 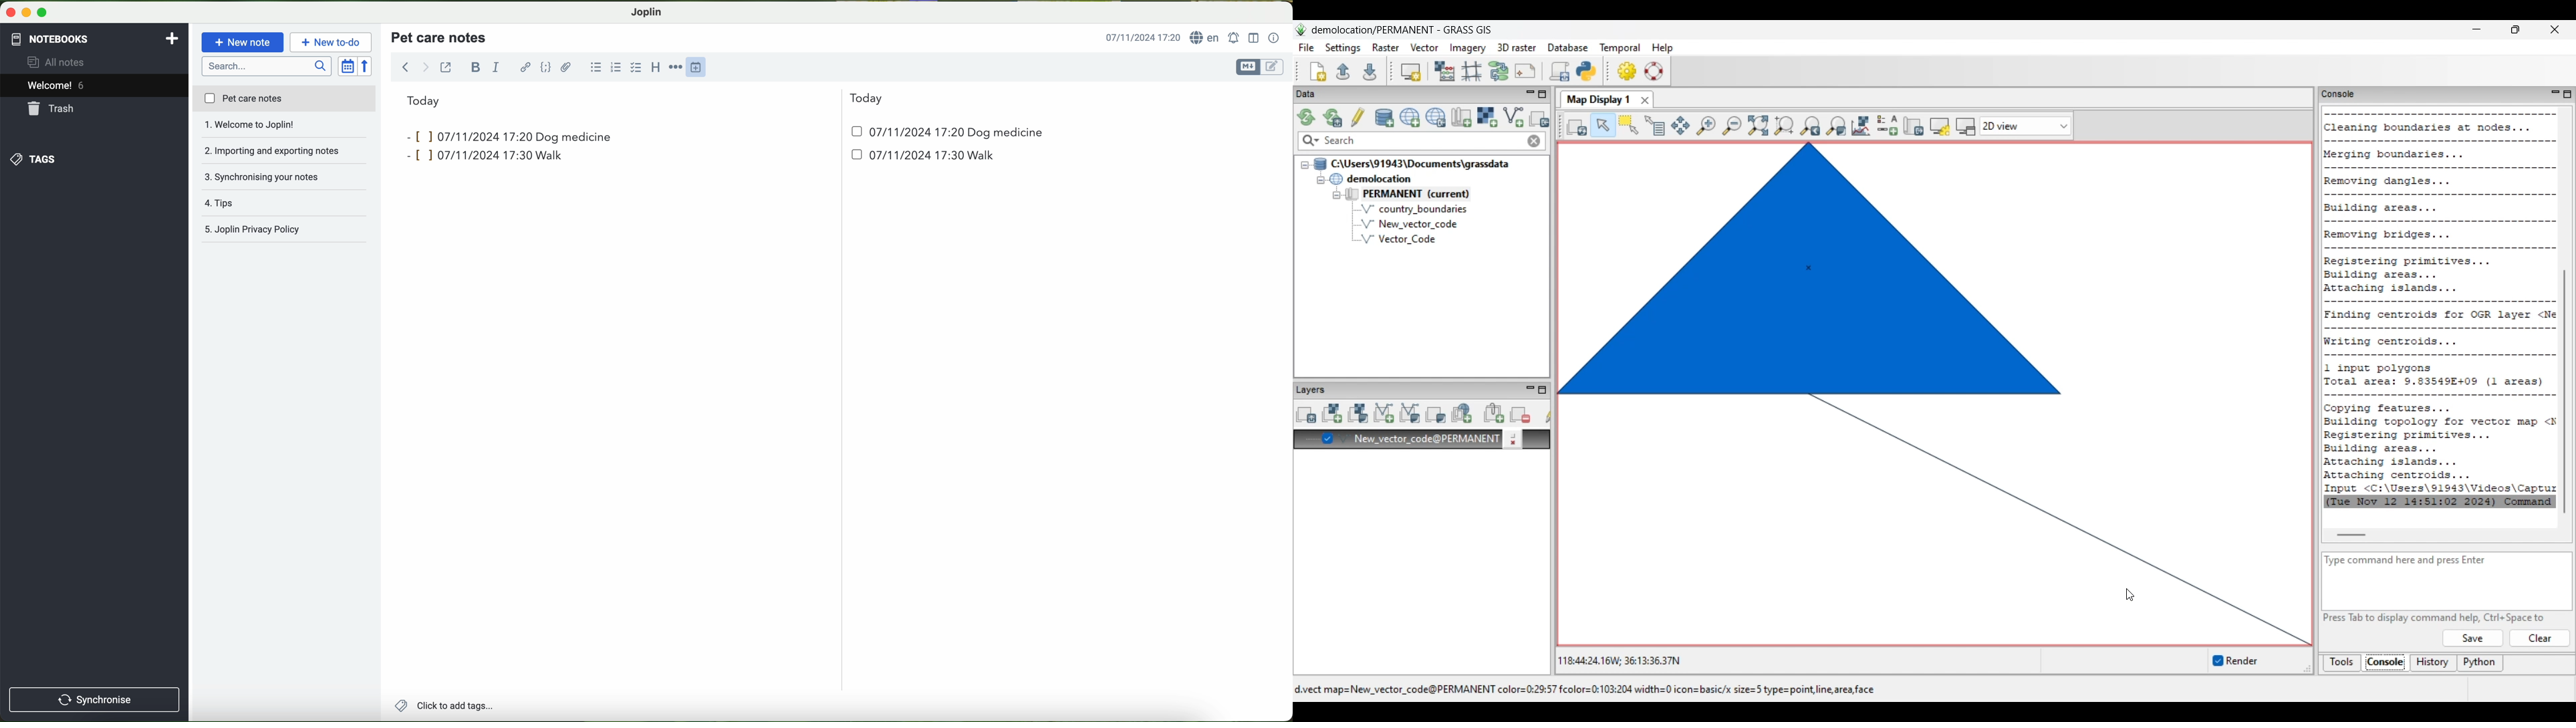 What do you see at coordinates (594, 67) in the screenshot?
I see `bulleted list` at bounding box center [594, 67].